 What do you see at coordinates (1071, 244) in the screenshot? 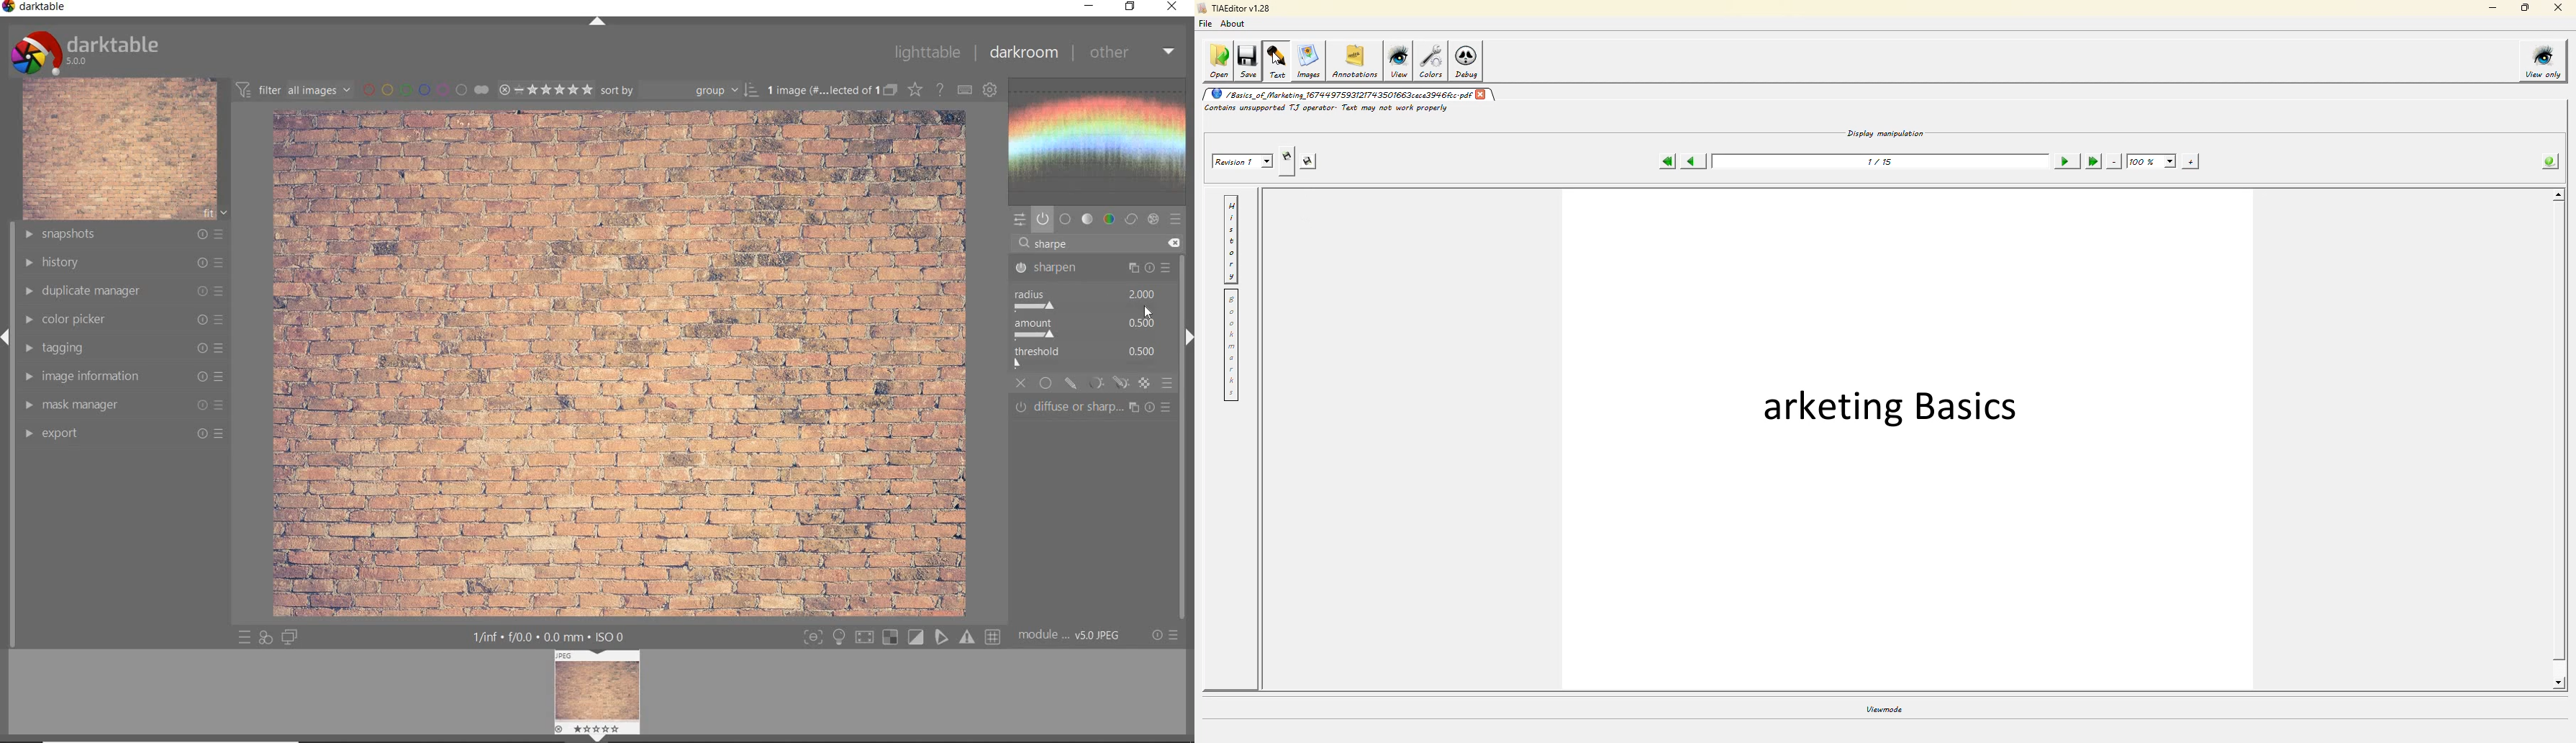
I see `SHARPEN` at bounding box center [1071, 244].